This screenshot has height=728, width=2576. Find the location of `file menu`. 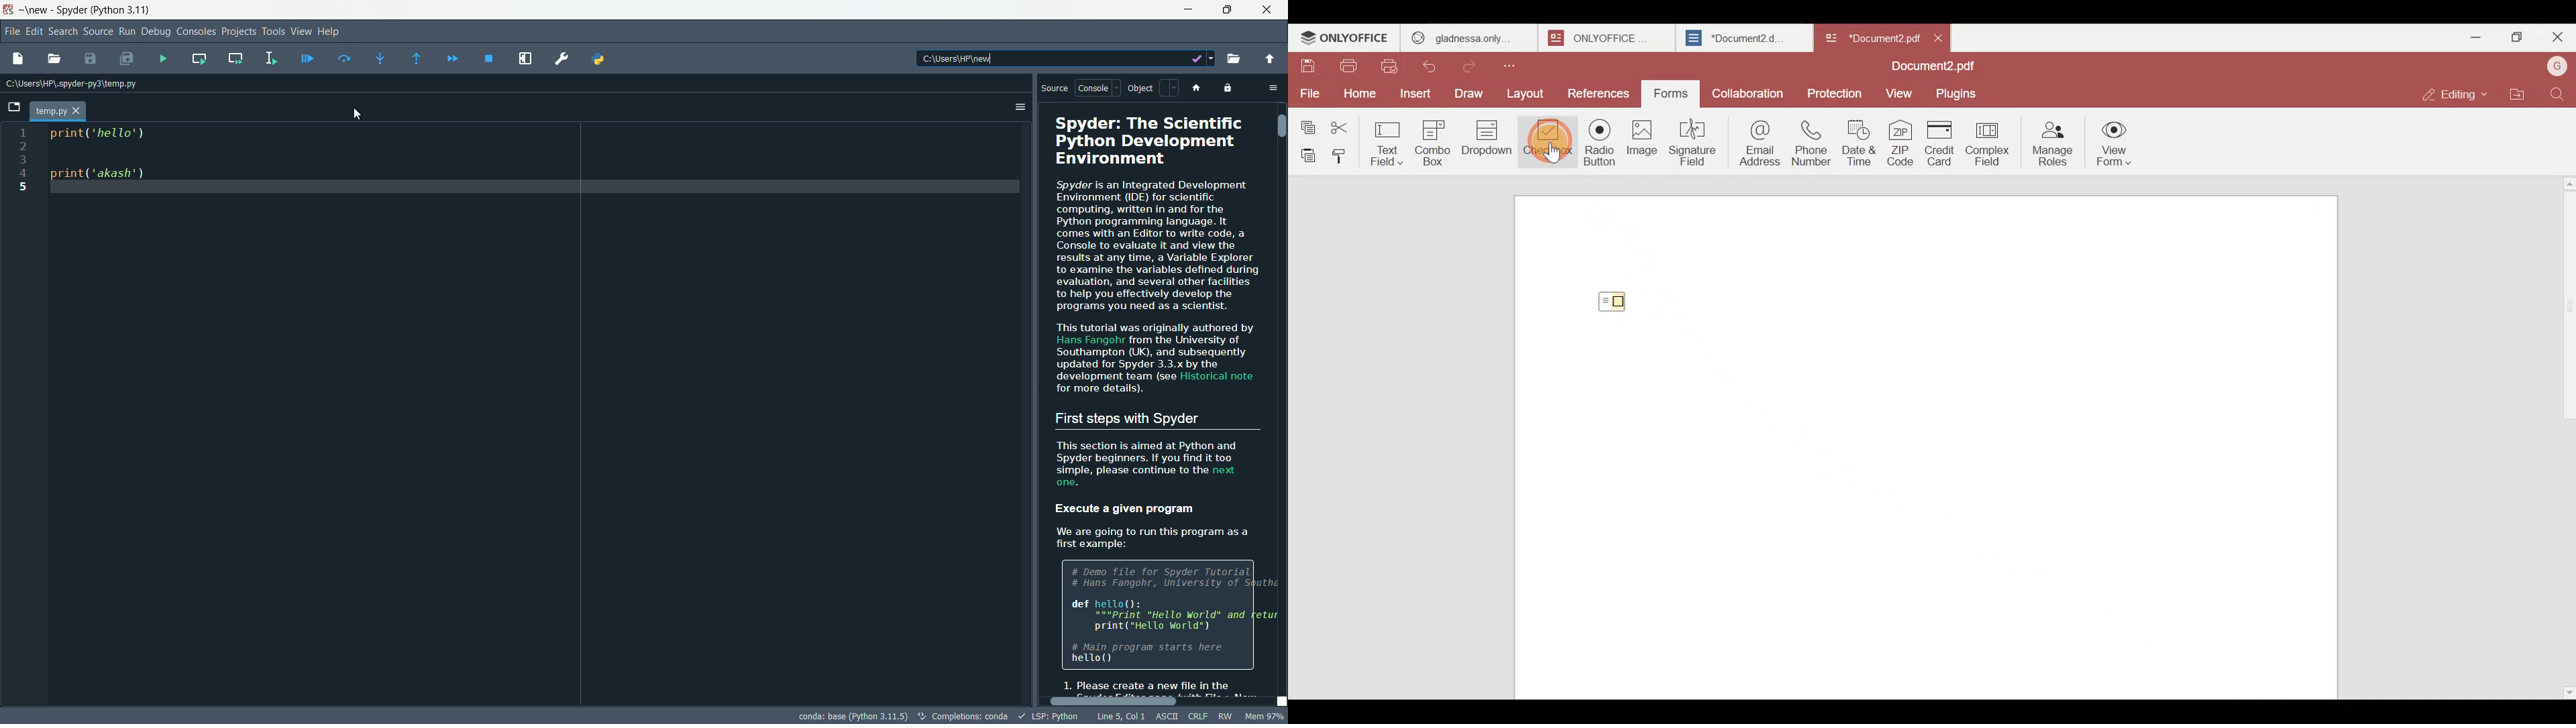

file menu is located at coordinates (13, 30).